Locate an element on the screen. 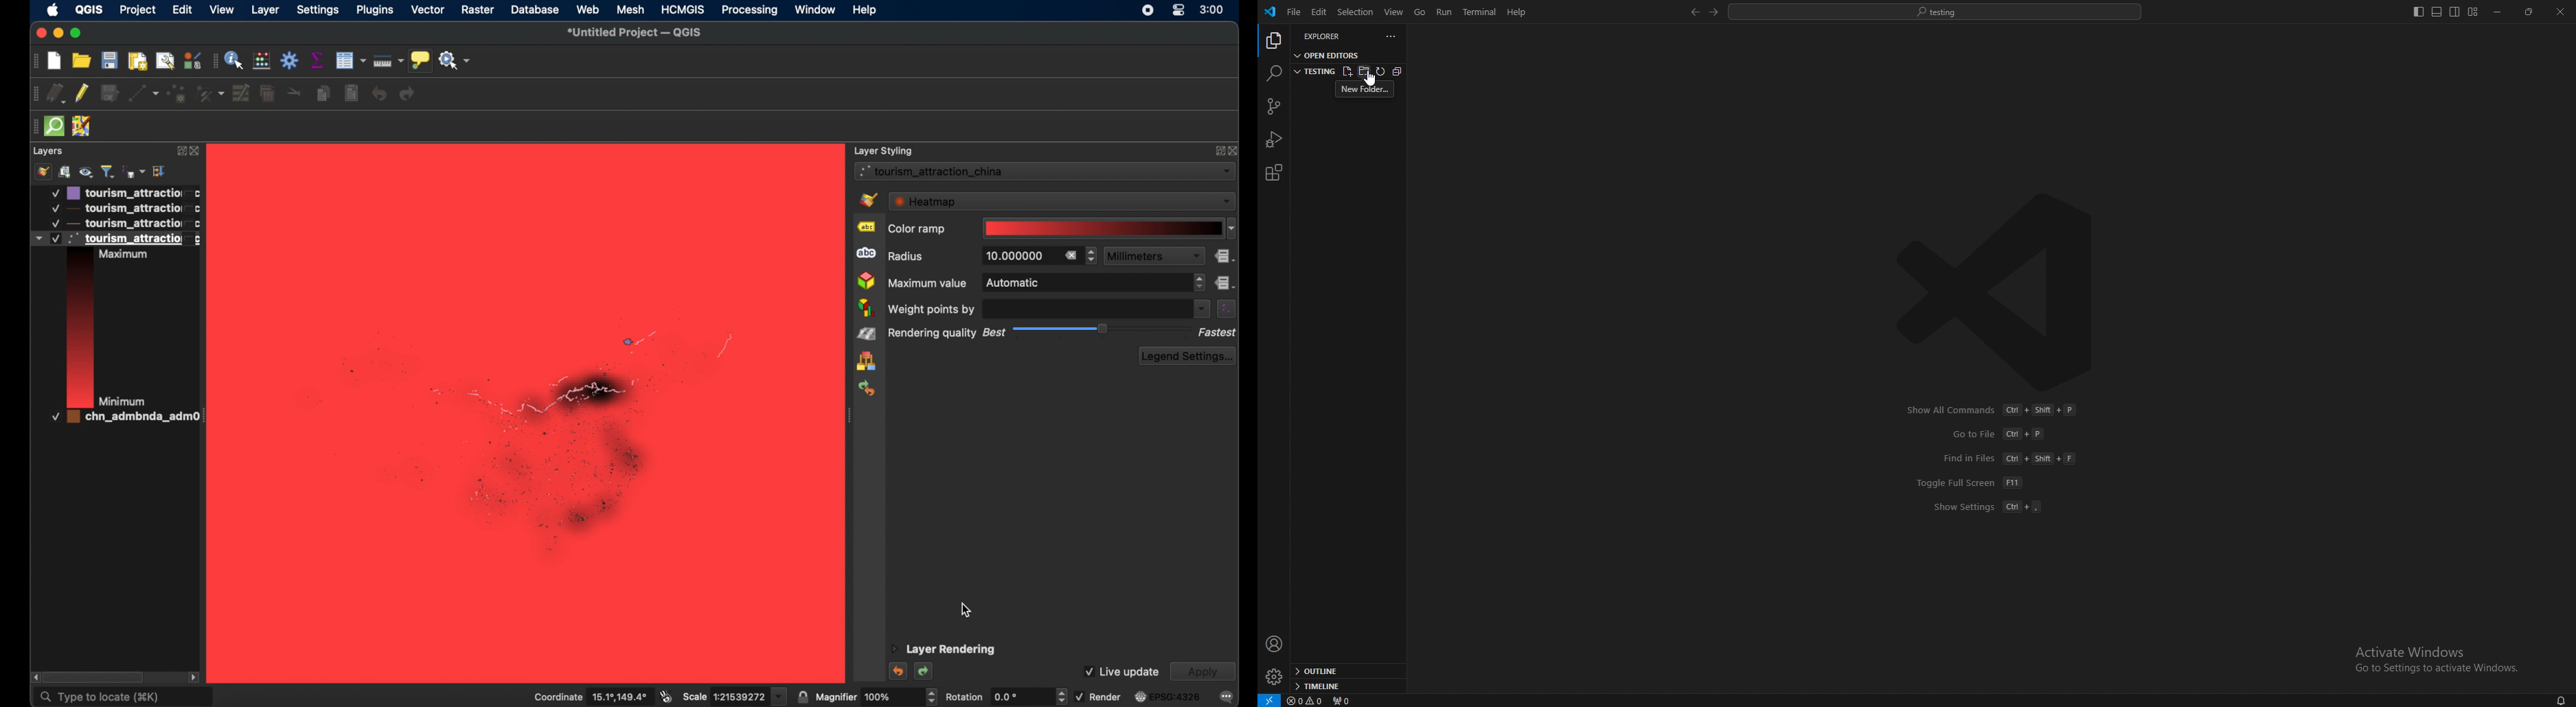 The height and width of the screenshot is (728, 2576). legend settings is located at coordinates (1188, 356).